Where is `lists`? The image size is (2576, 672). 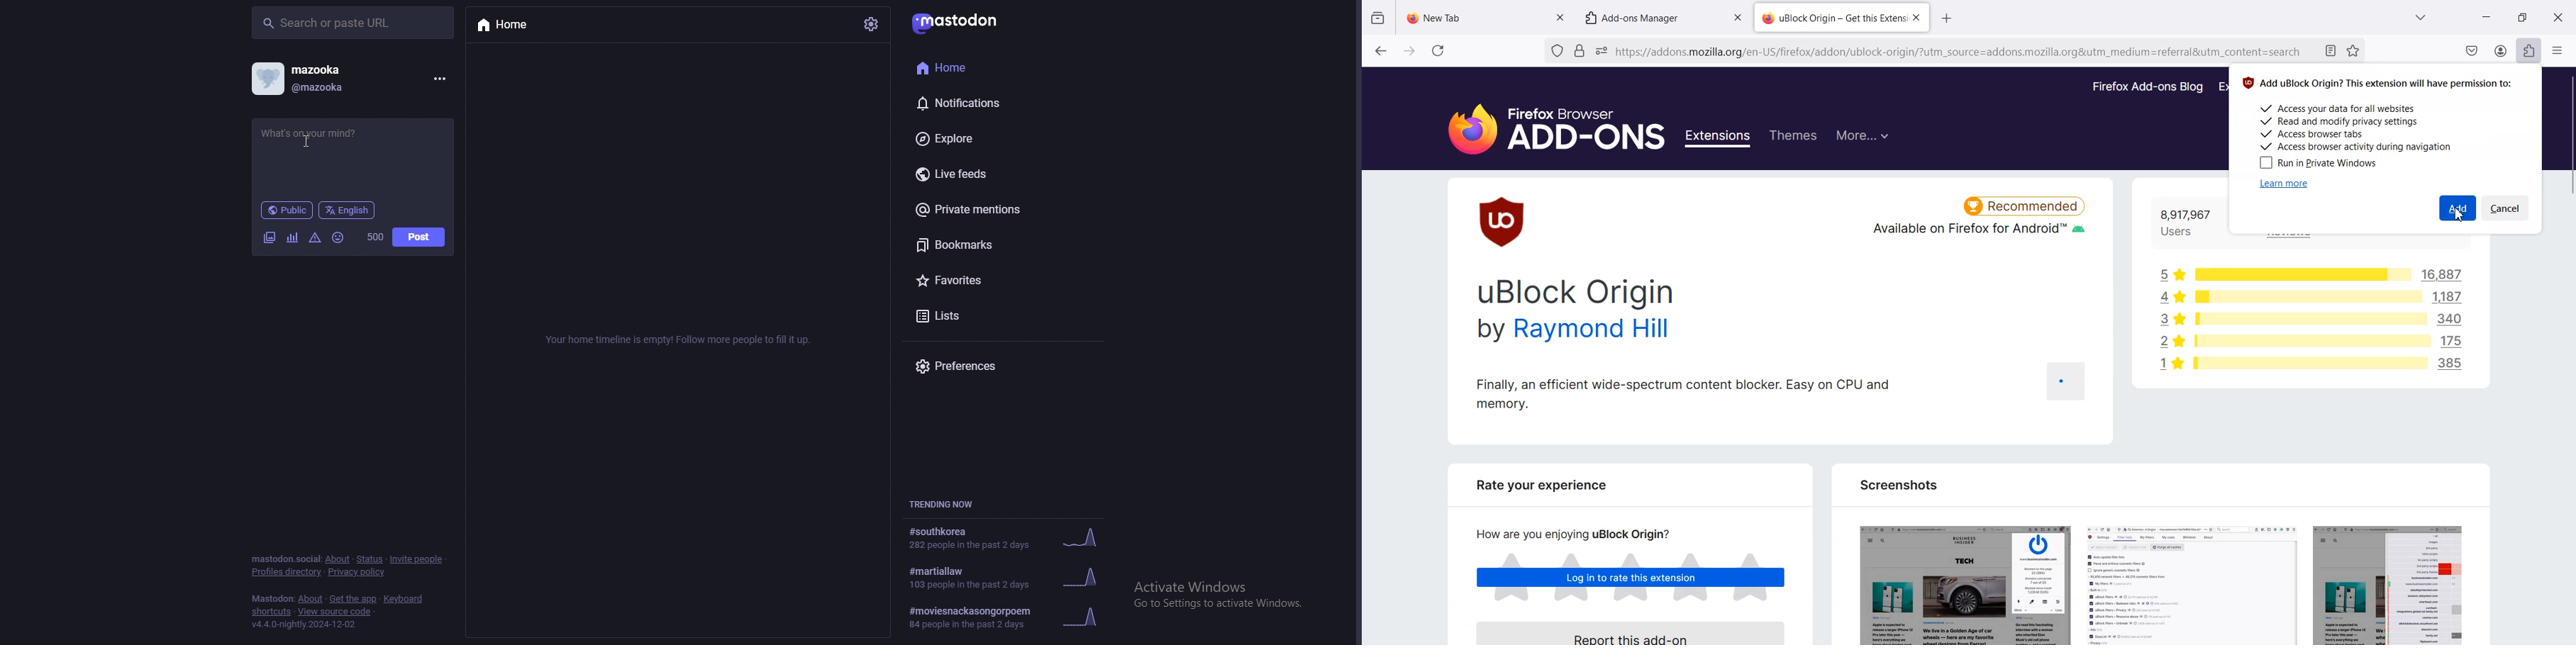 lists is located at coordinates (989, 314).